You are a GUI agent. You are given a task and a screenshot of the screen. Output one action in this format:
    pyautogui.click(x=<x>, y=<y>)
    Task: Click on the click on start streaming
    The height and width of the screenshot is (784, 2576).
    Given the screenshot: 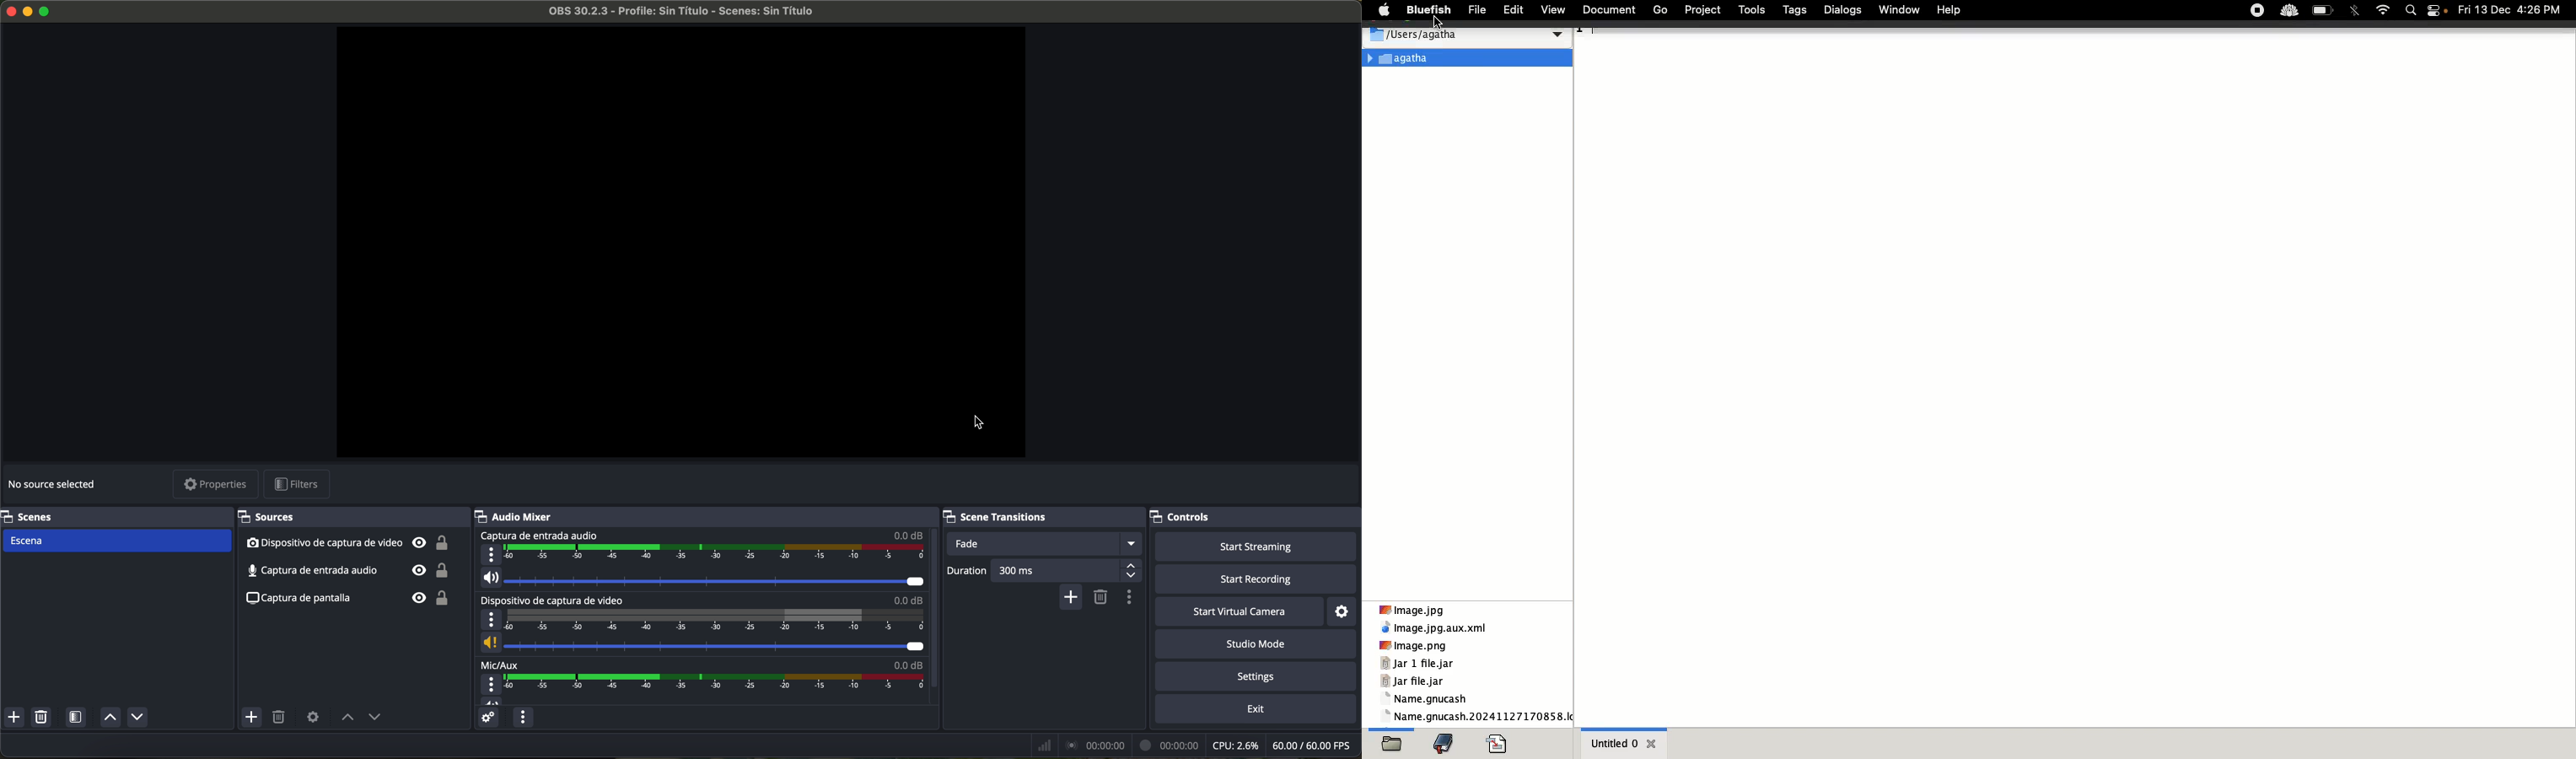 What is the action you would take?
    pyautogui.click(x=1257, y=548)
    